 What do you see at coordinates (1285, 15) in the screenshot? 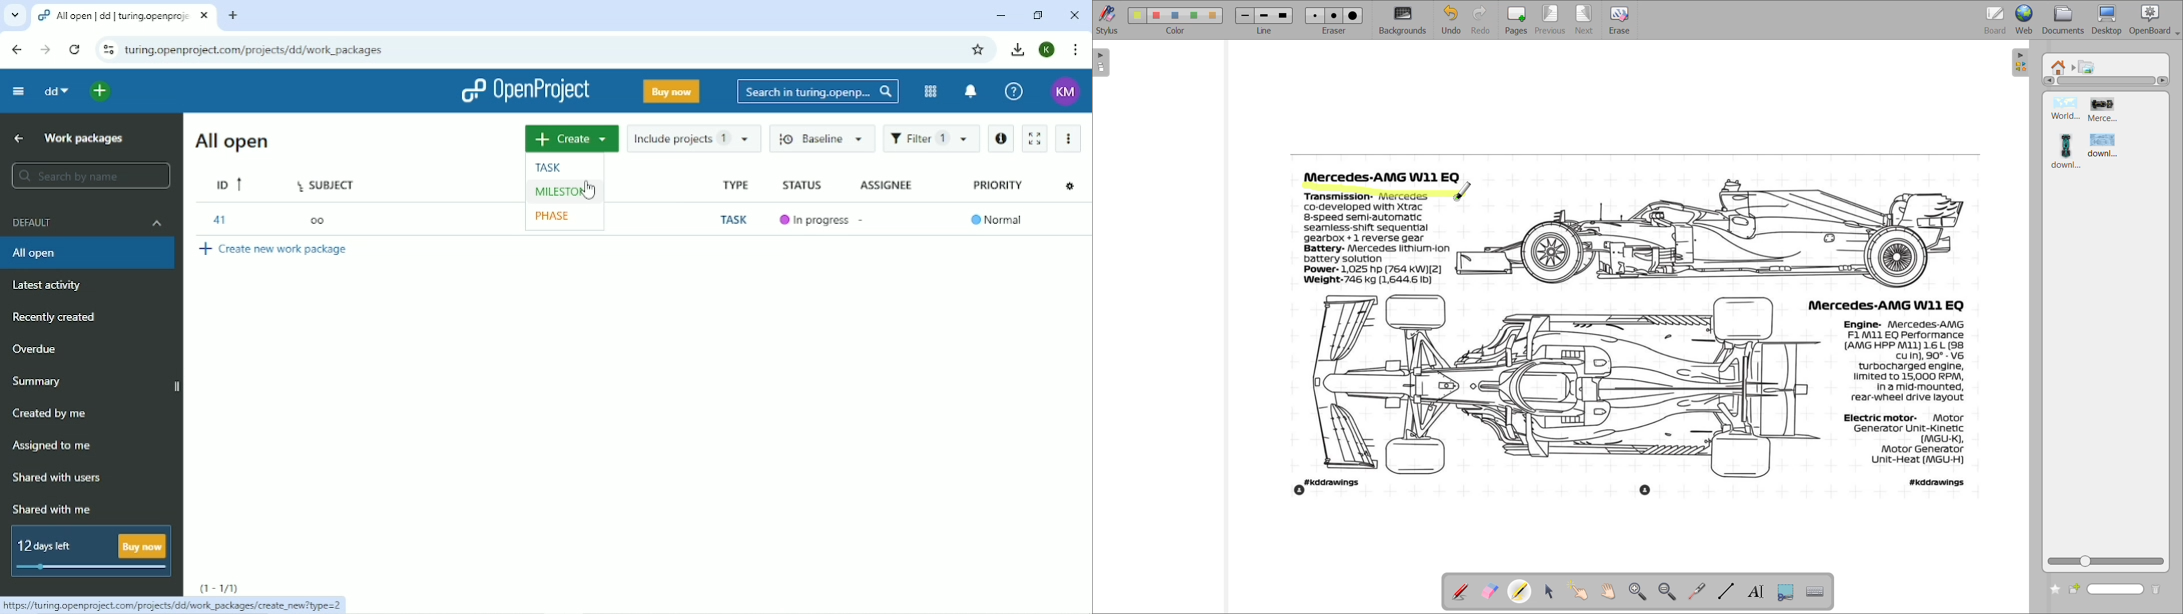
I see `line 3` at bounding box center [1285, 15].